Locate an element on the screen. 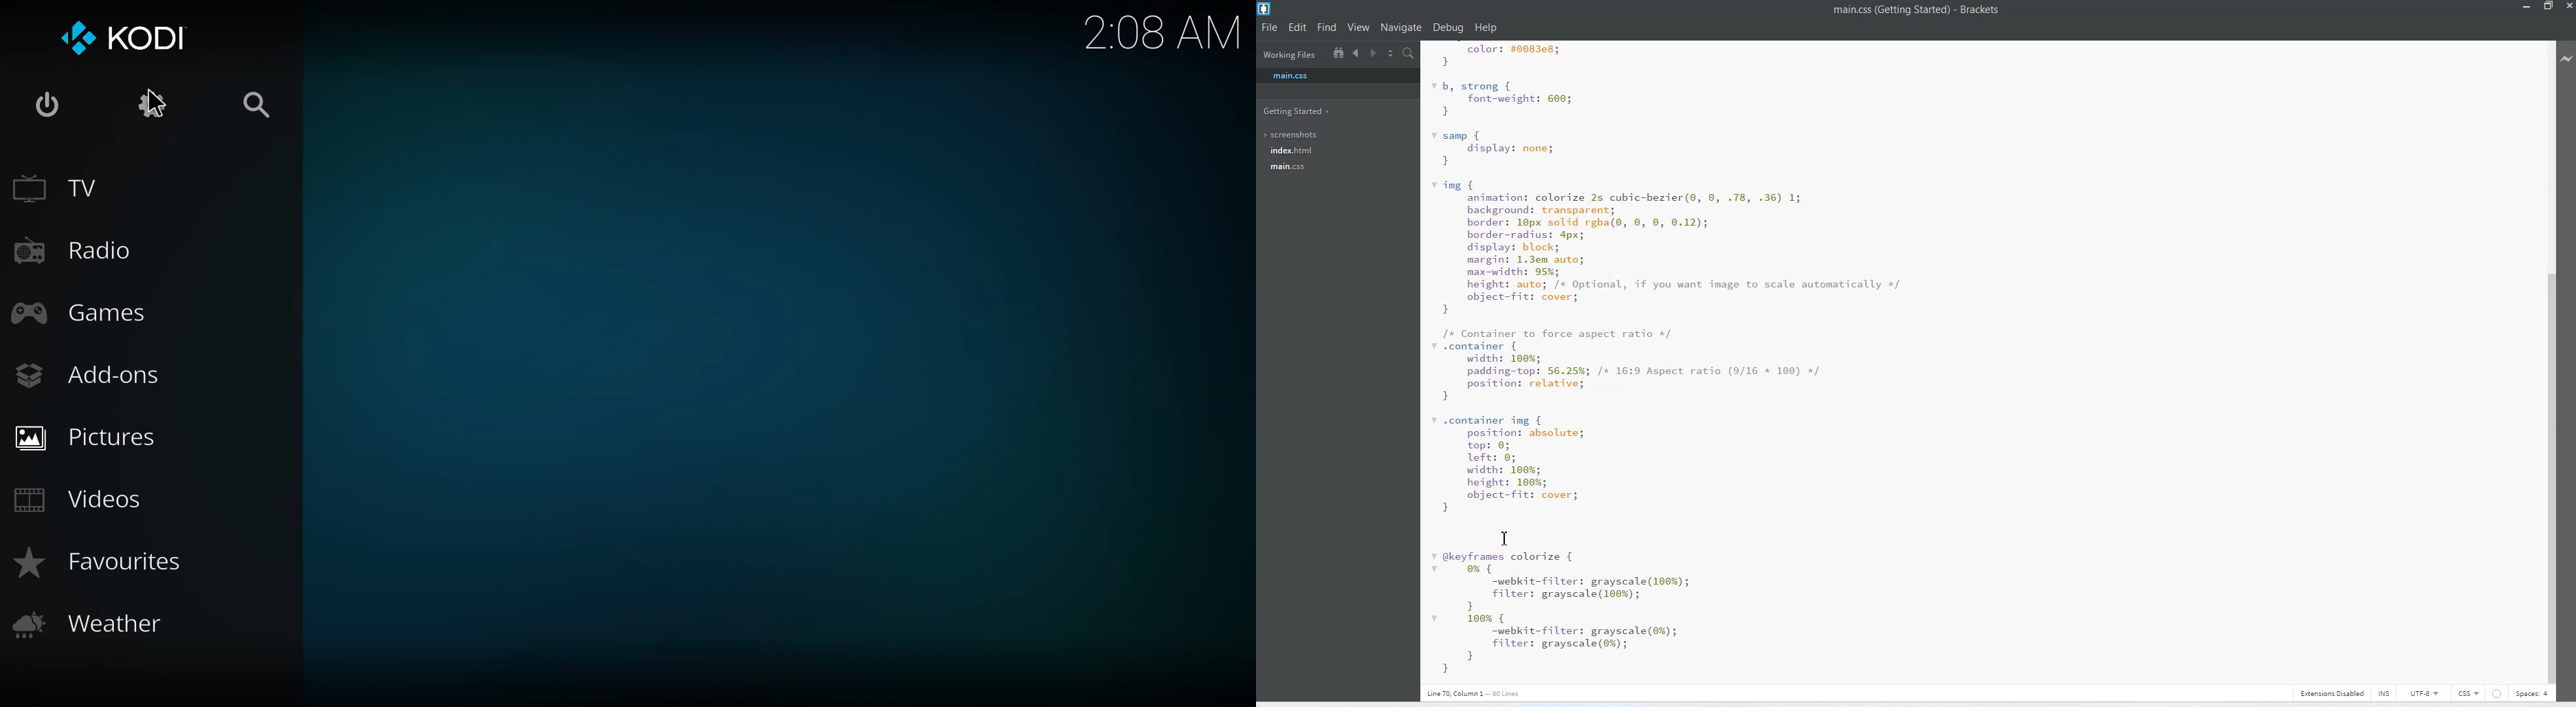  Logo is located at coordinates (1266, 9).